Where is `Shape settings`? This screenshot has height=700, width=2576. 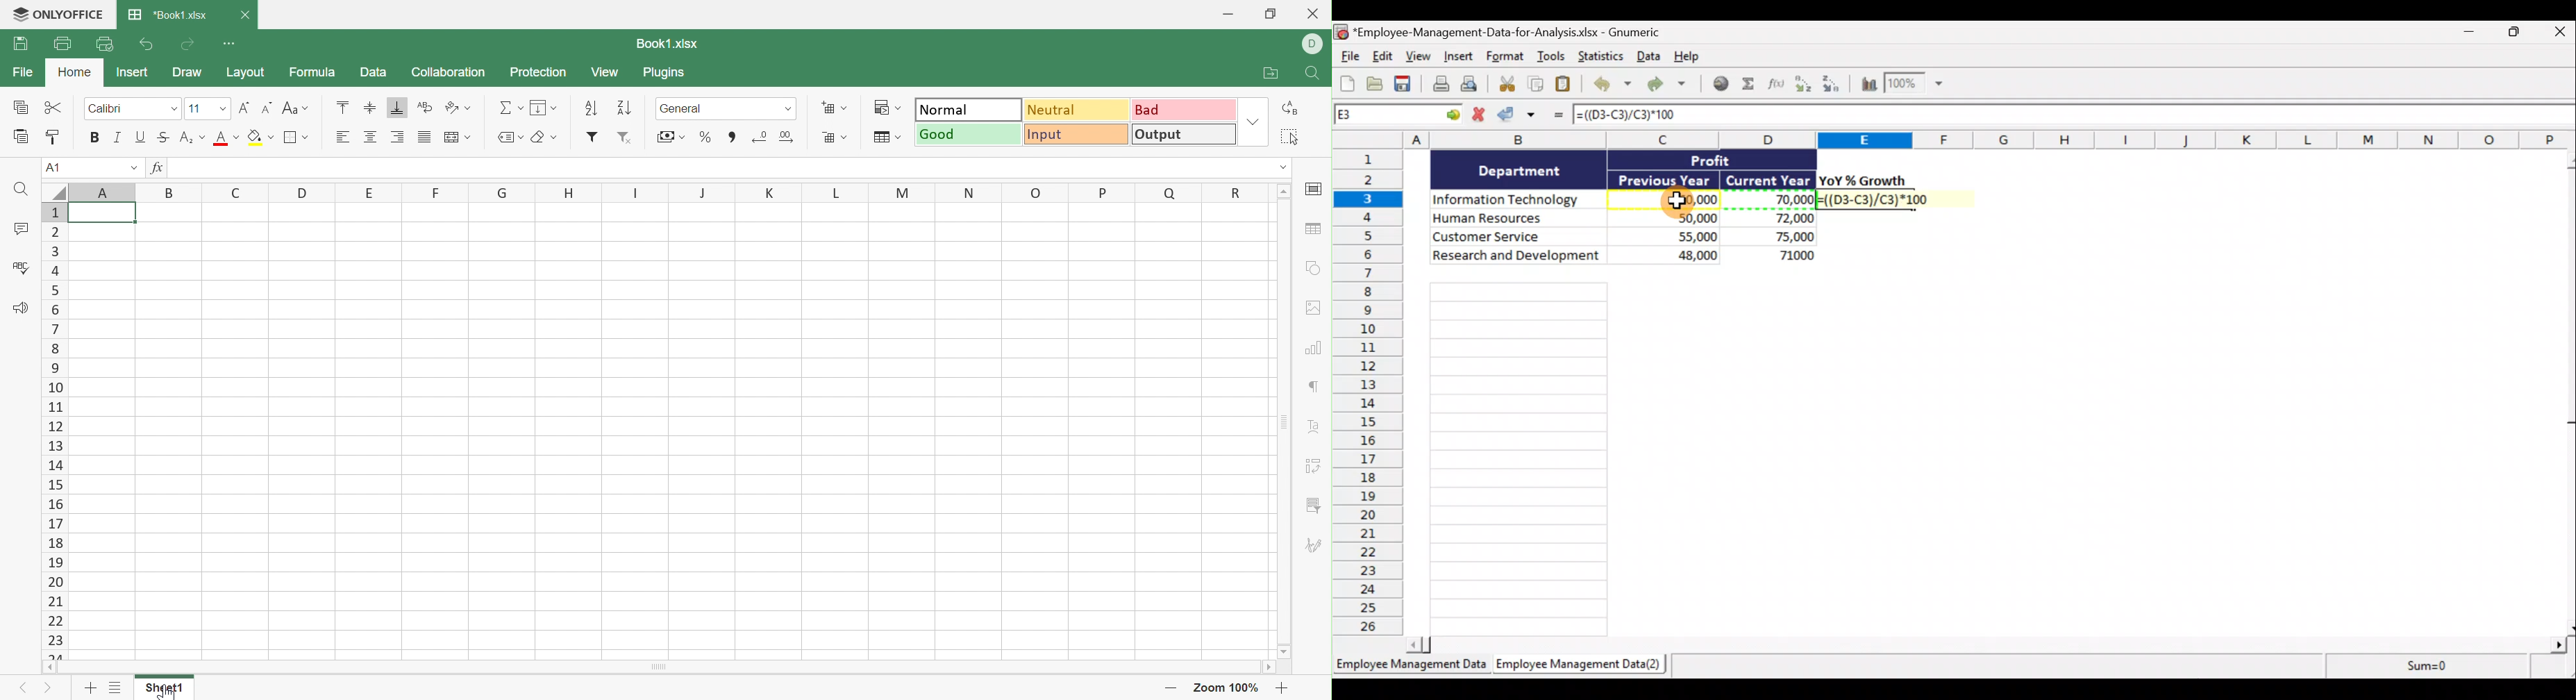 Shape settings is located at coordinates (1313, 267).